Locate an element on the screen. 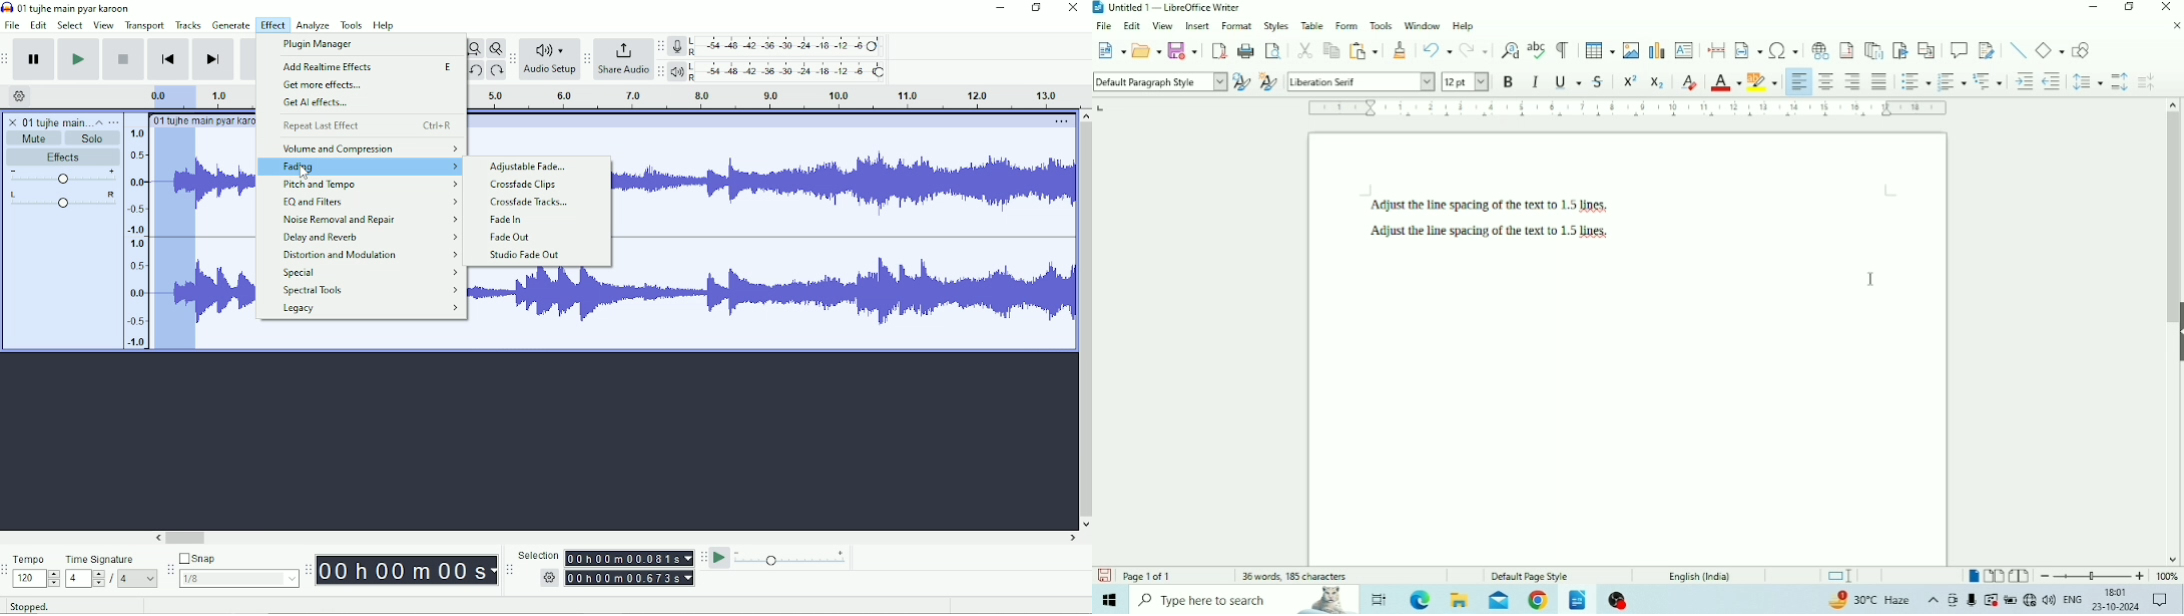 The height and width of the screenshot is (616, 2184). Select is located at coordinates (70, 25).